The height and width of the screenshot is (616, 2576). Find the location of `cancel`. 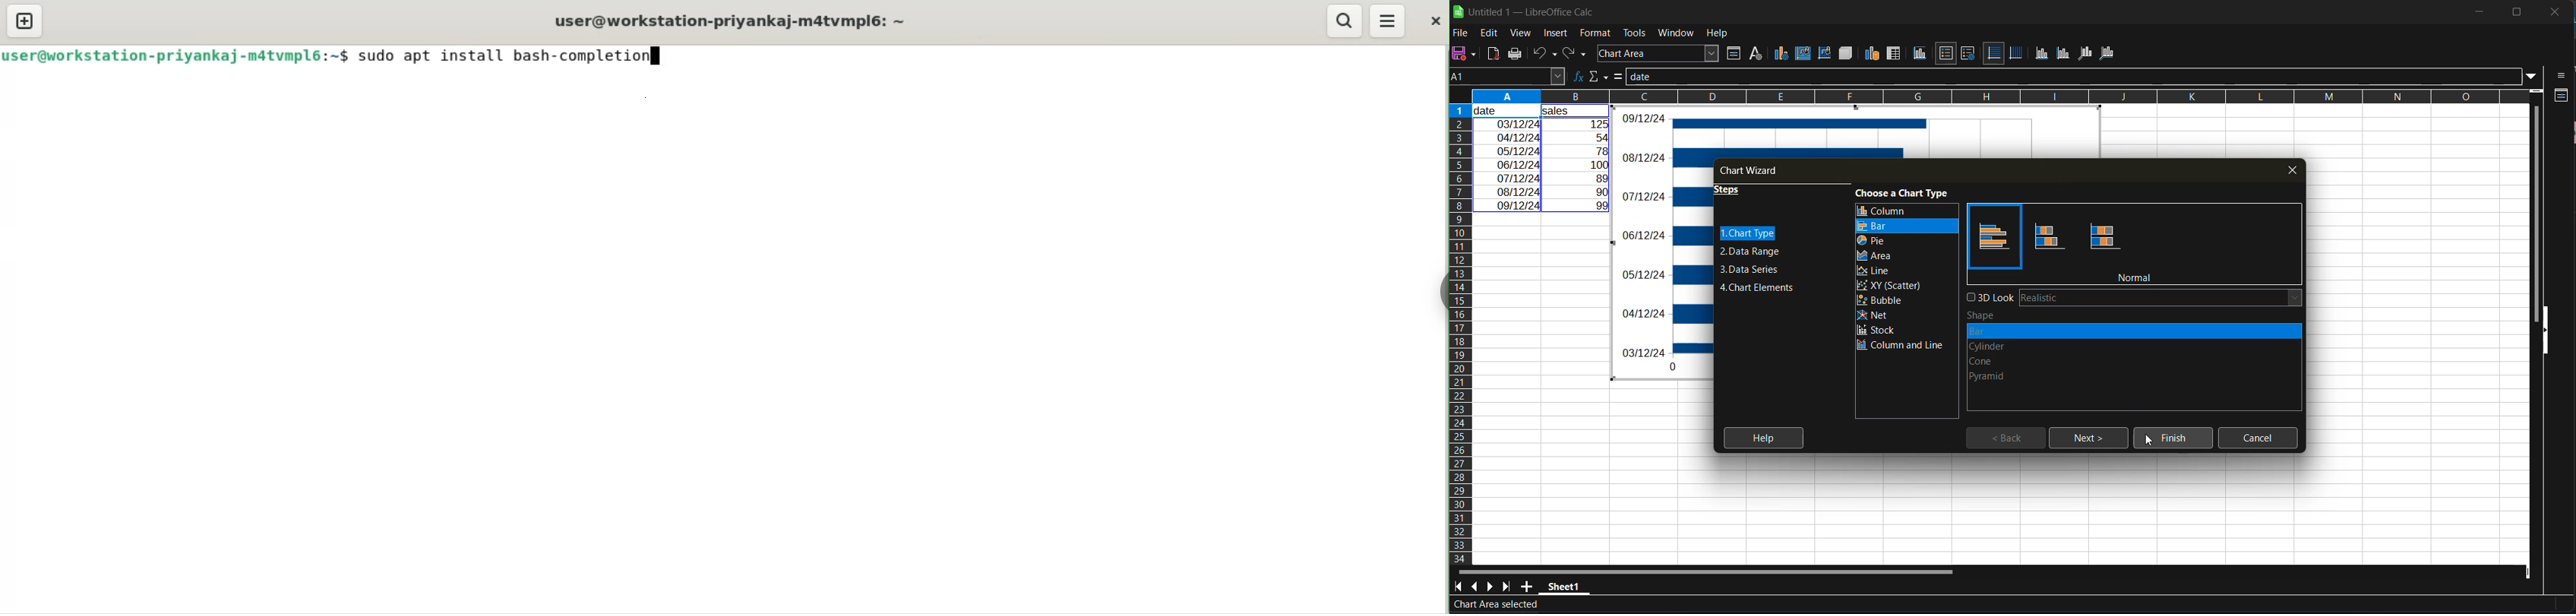

cancel is located at coordinates (2261, 437).